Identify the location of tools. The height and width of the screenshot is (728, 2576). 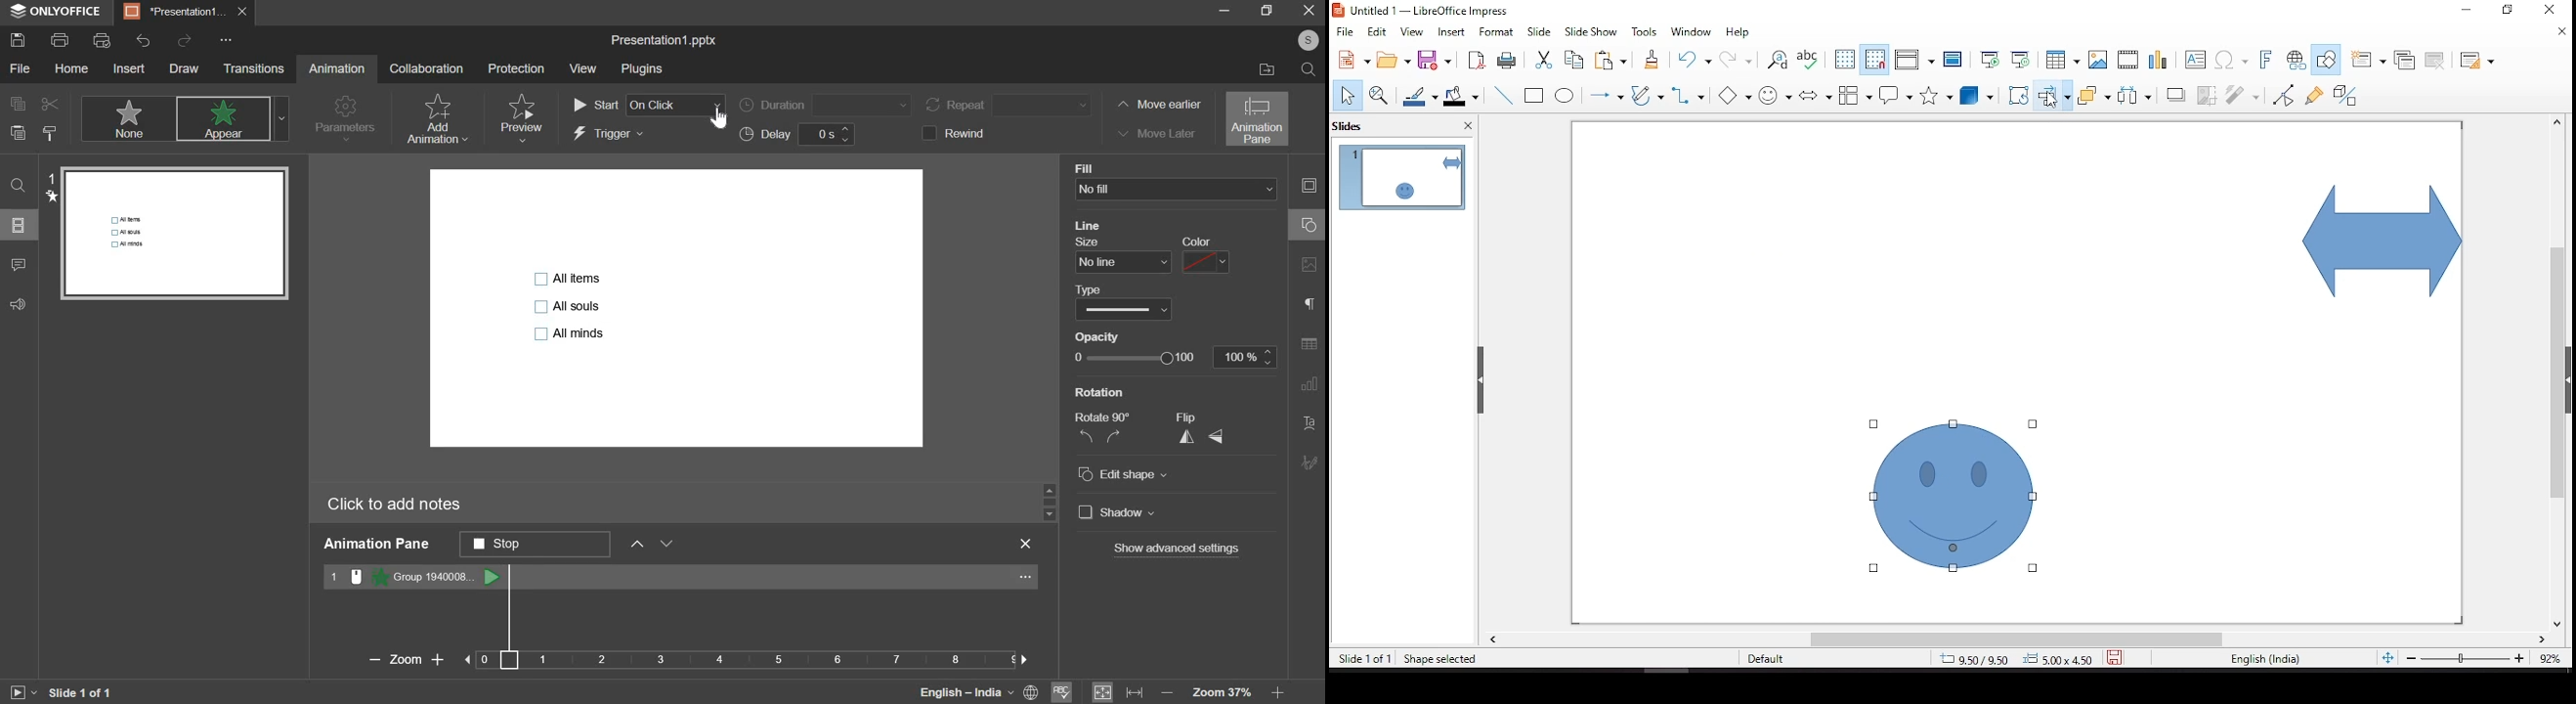
(1645, 32).